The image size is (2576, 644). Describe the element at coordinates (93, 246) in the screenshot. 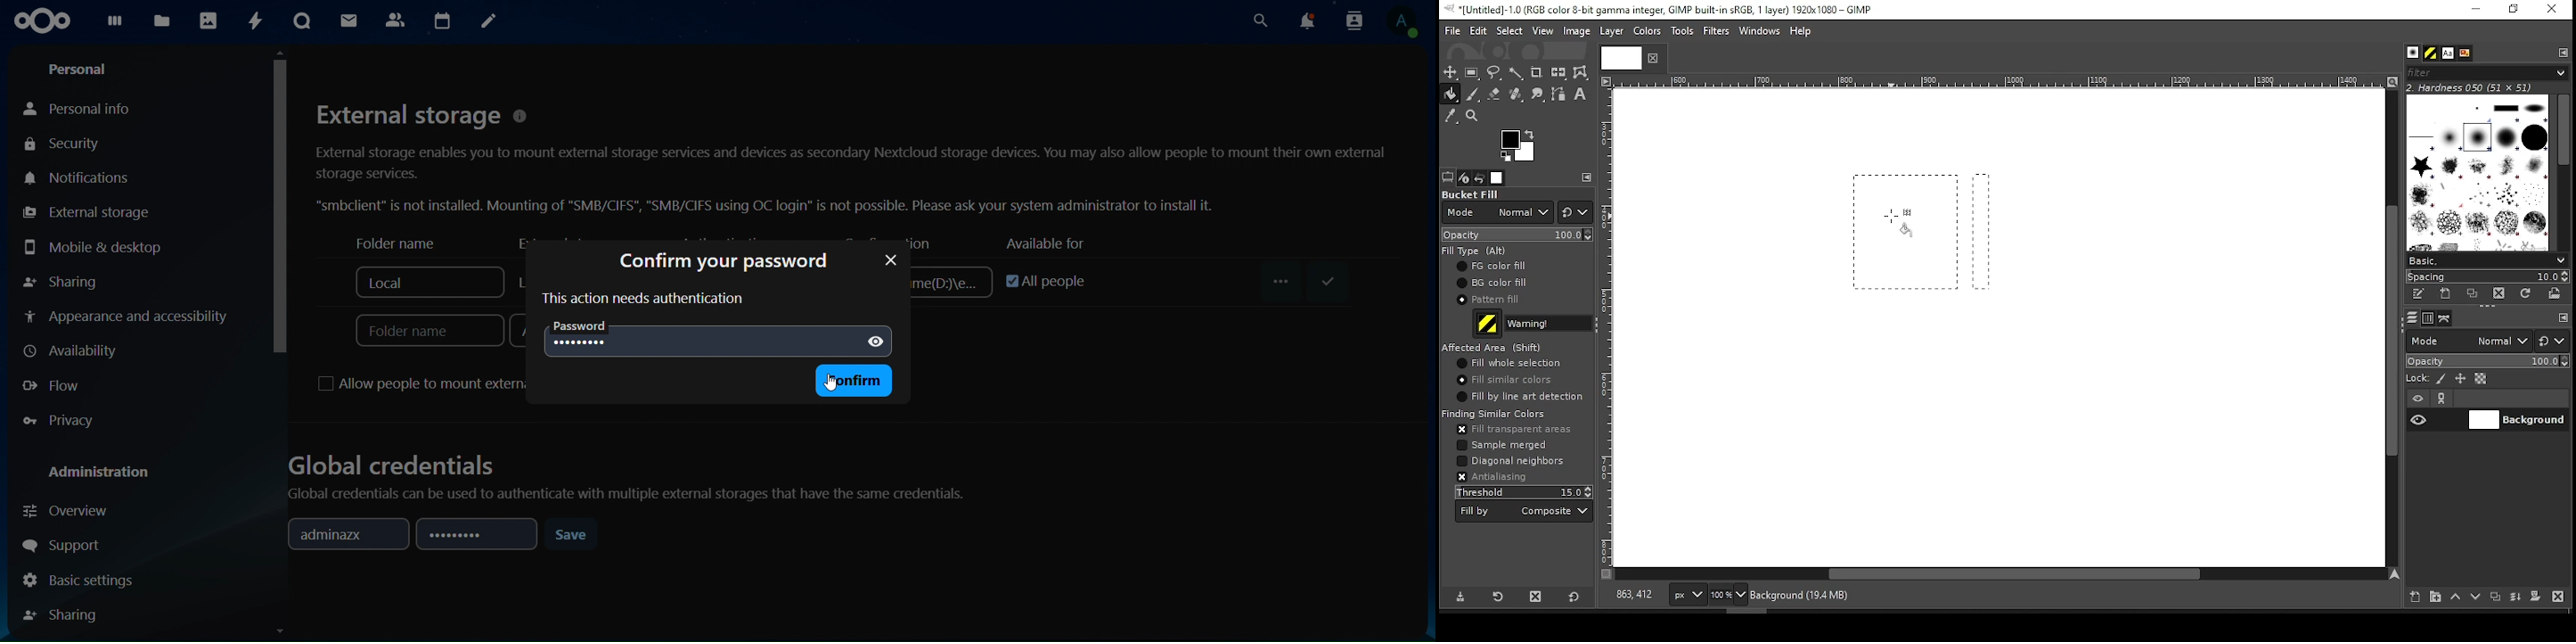

I see `mobile & desktop` at that location.